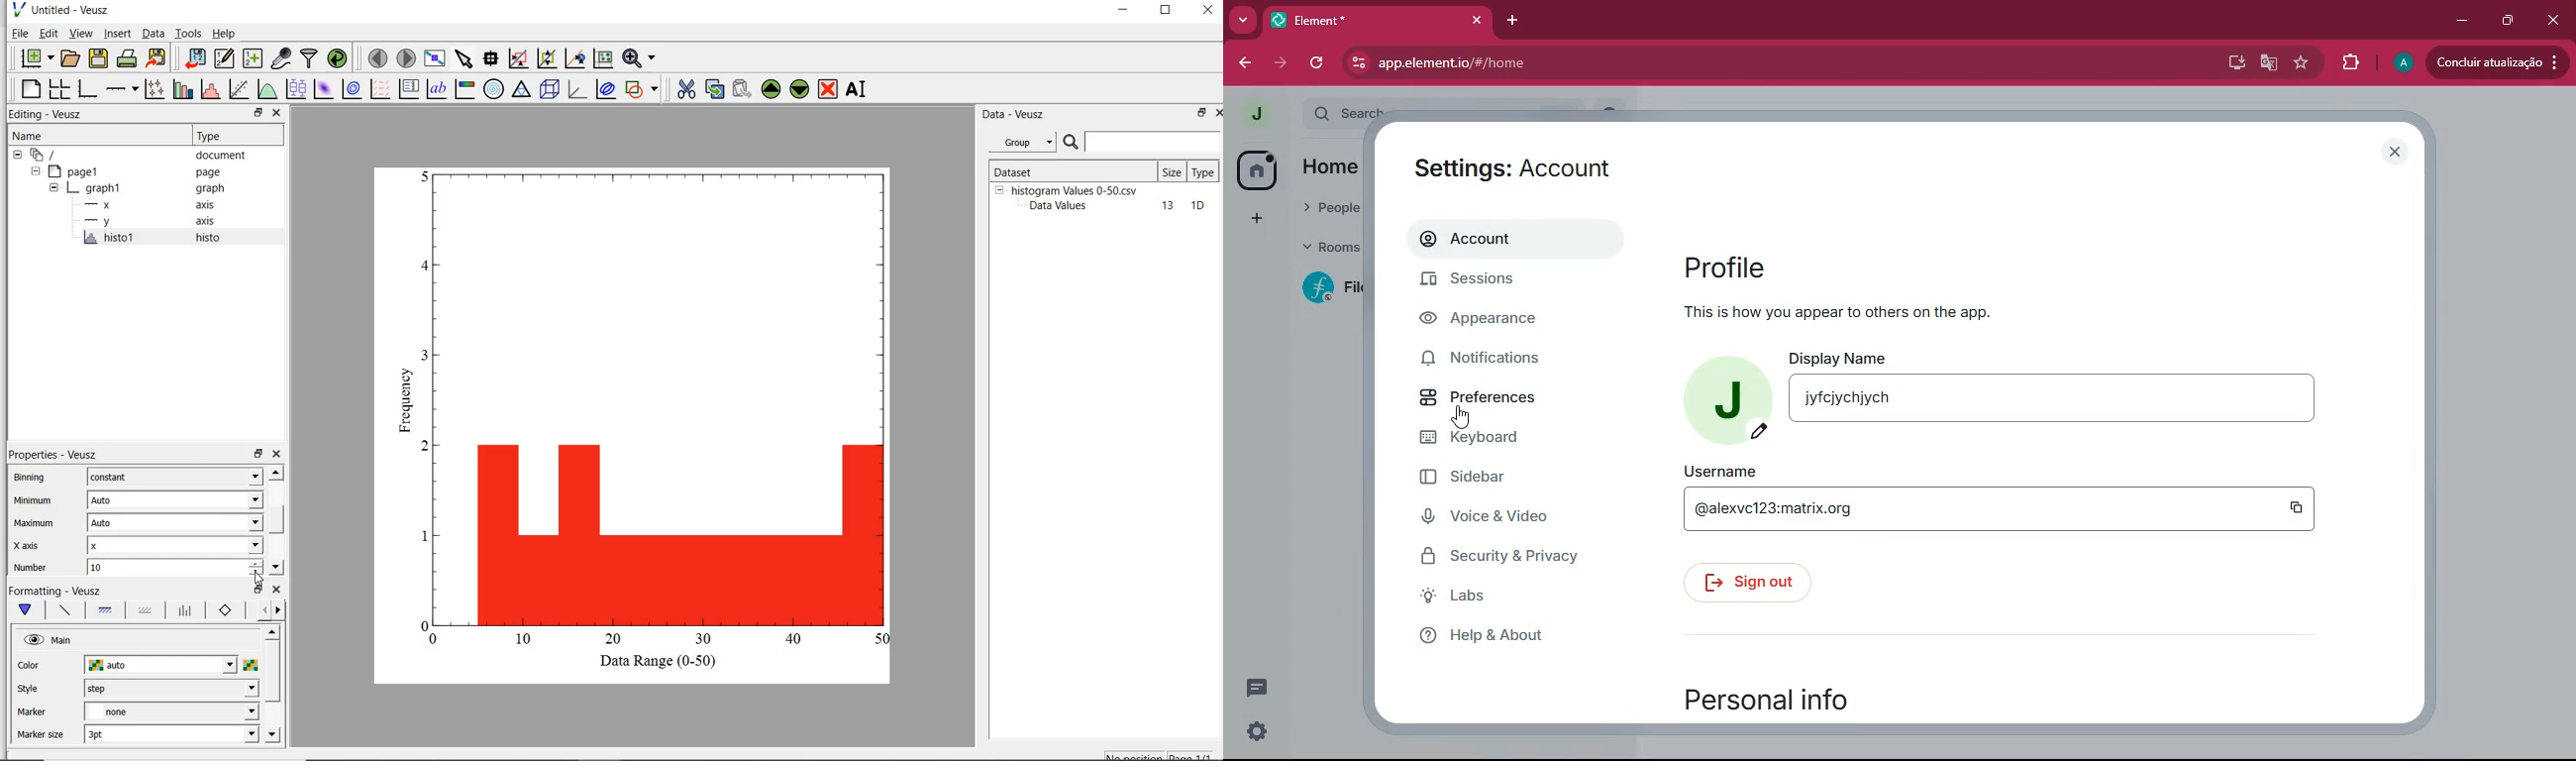 Image resolution: width=2576 pixels, height=784 pixels. What do you see at coordinates (155, 88) in the screenshot?
I see `plot points with line and error bars` at bounding box center [155, 88].